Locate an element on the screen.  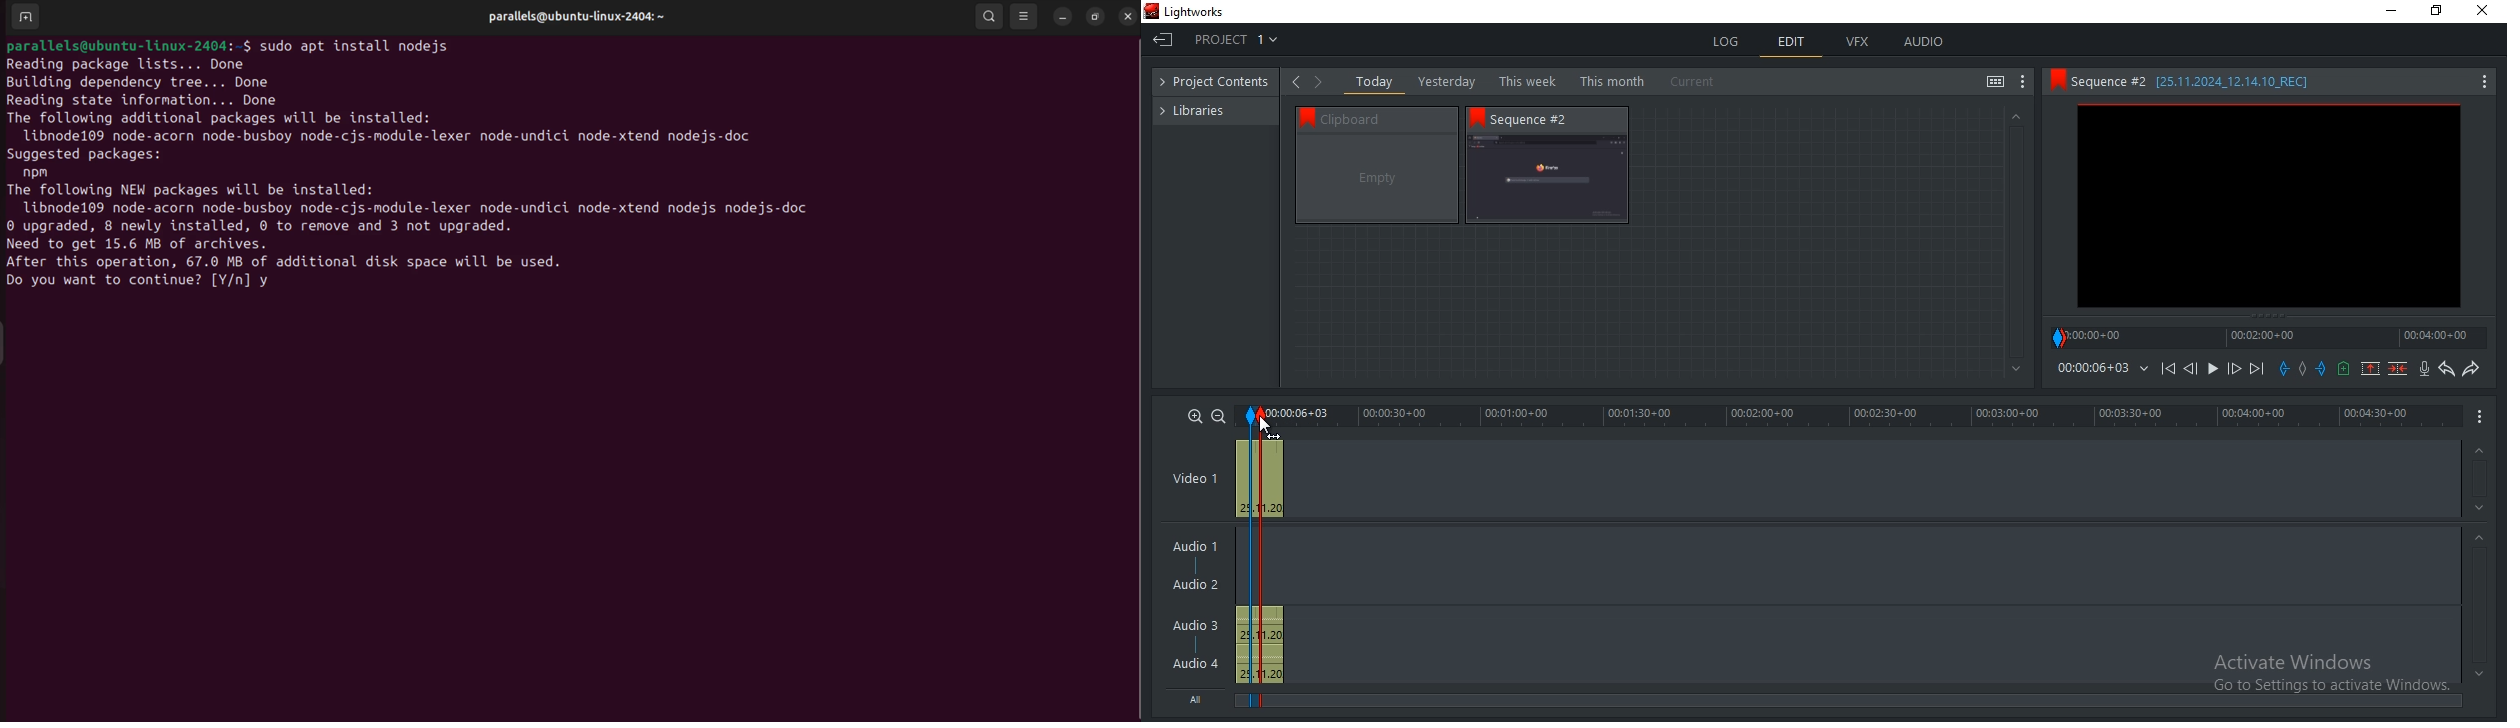
Move backward is located at coordinates (2171, 373).